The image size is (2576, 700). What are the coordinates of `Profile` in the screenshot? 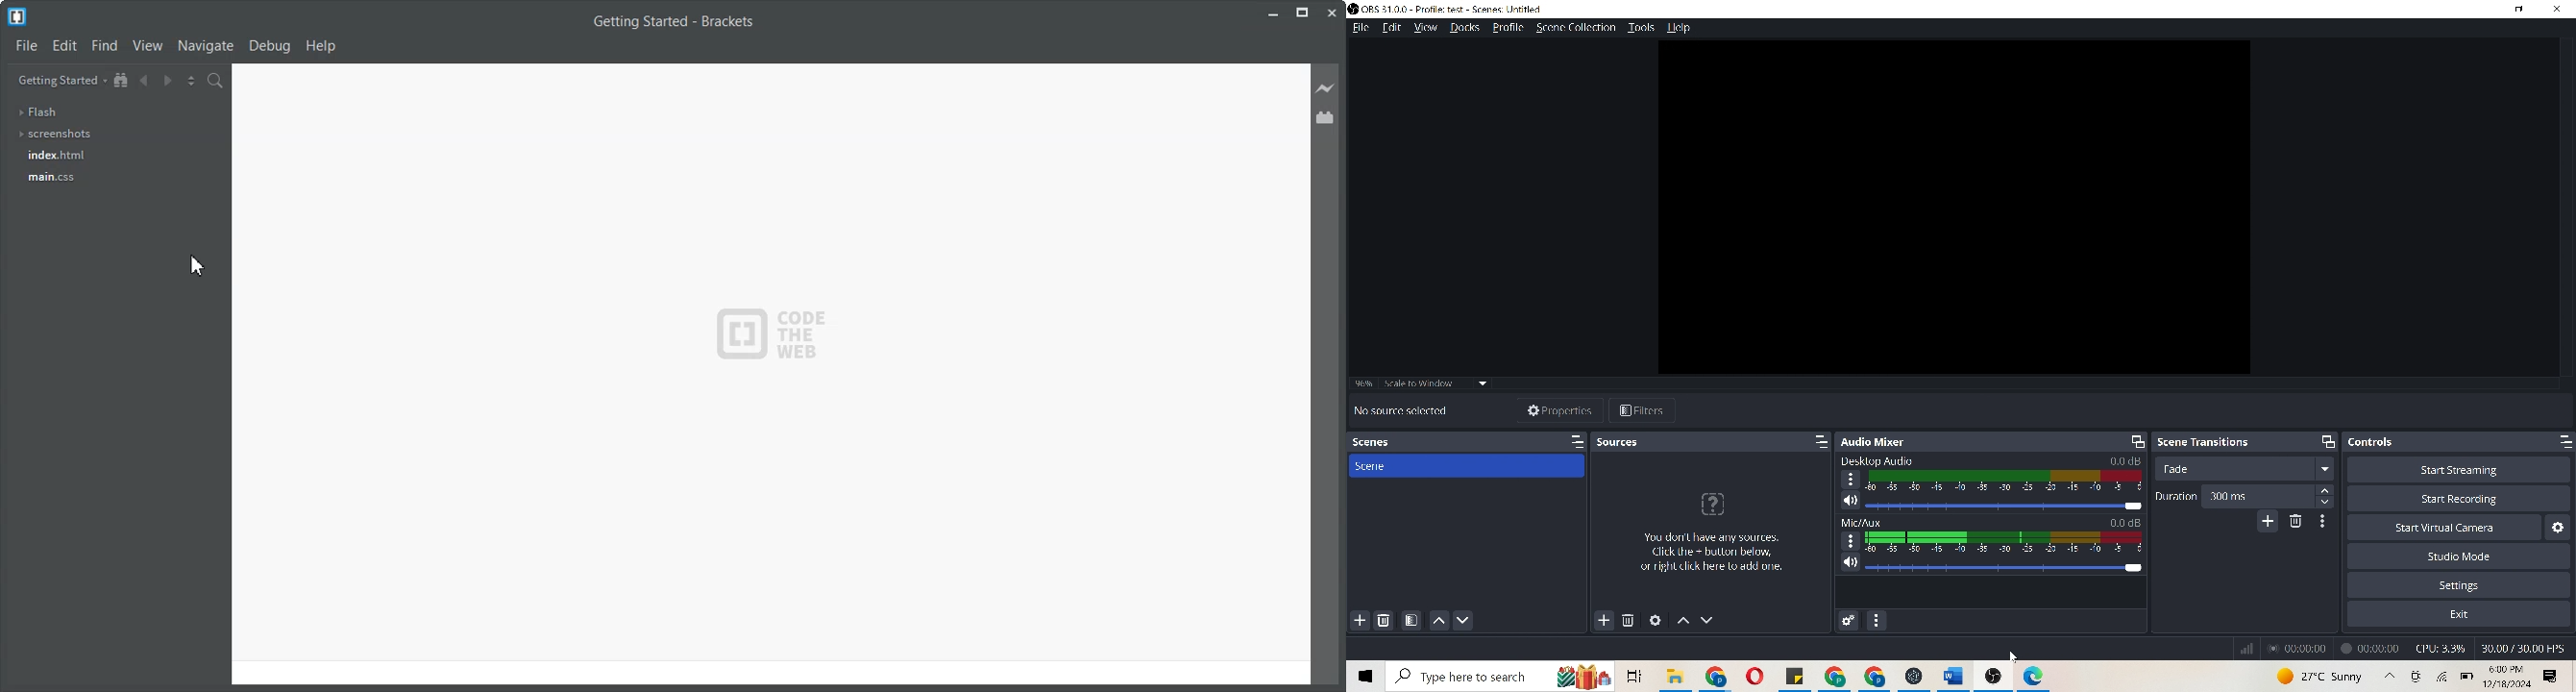 It's located at (1506, 28).